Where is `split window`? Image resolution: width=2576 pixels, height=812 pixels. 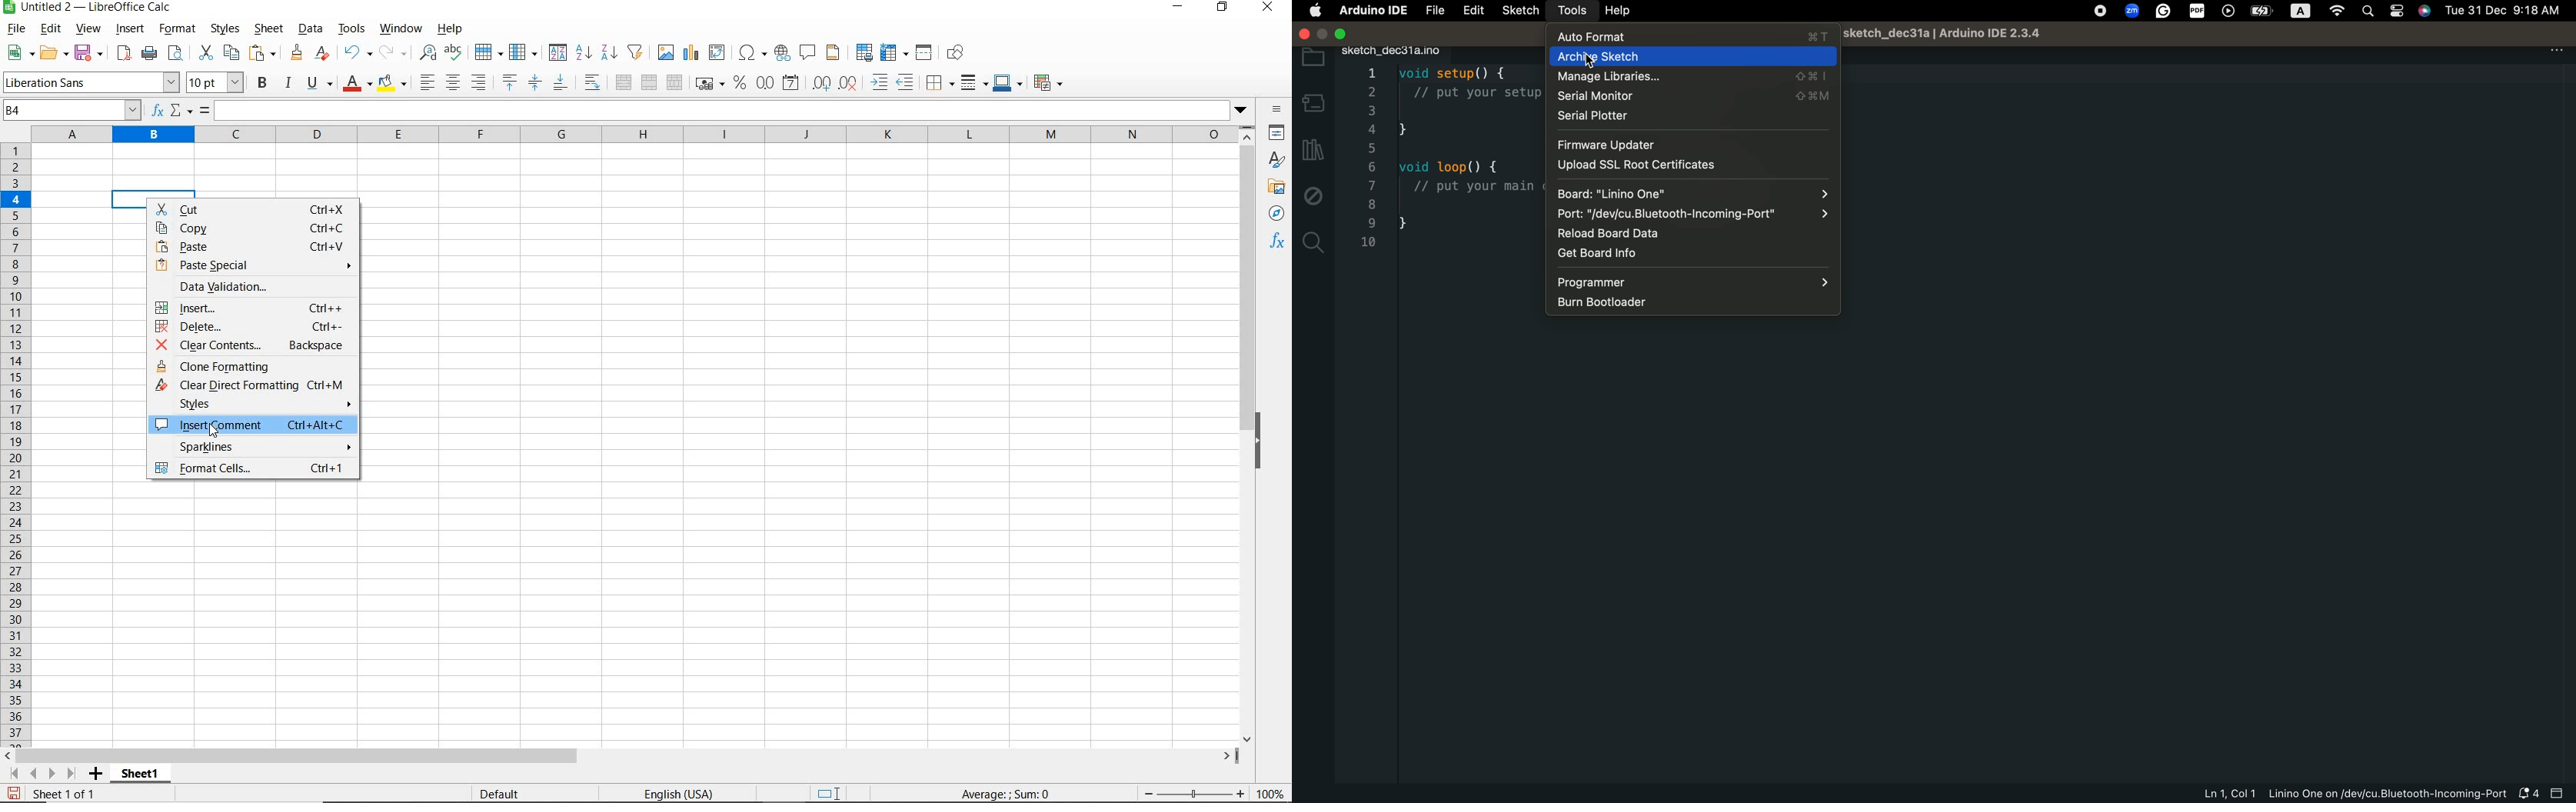
split window is located at coordinates (925, 53).